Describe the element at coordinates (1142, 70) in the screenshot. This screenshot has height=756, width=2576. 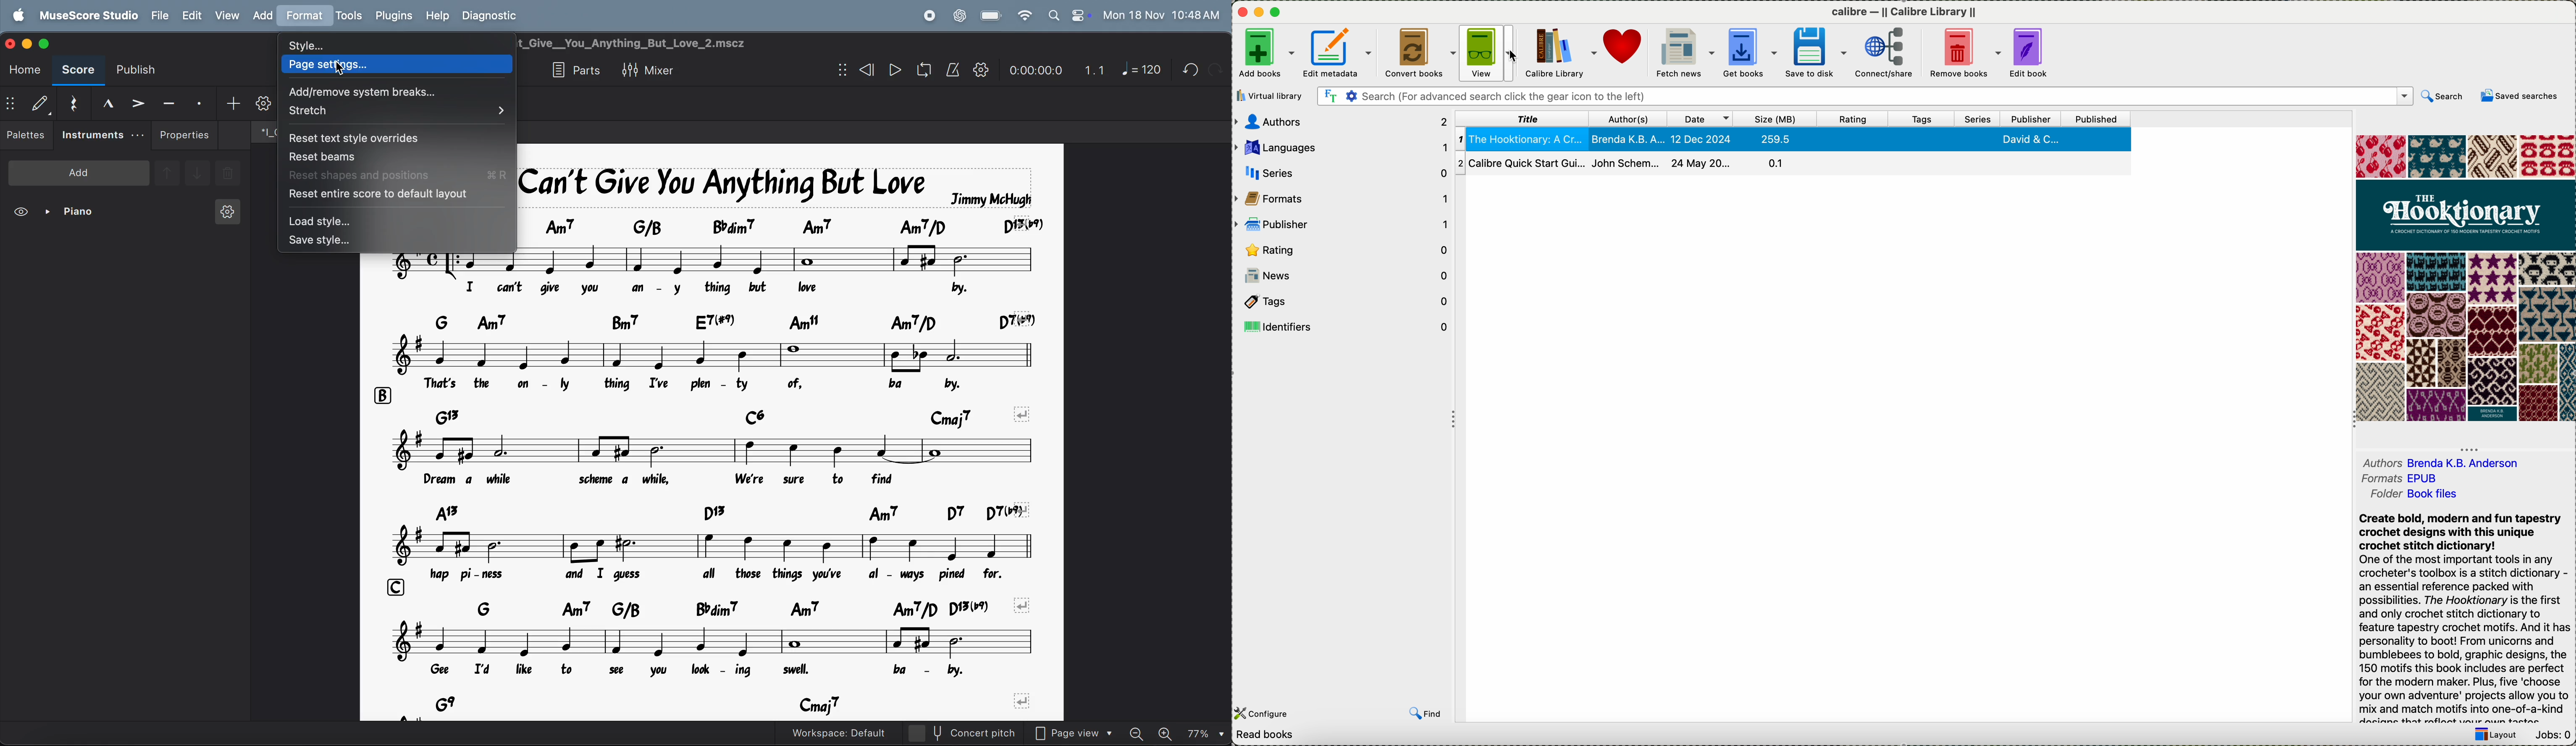
I see `note 120` at that location.